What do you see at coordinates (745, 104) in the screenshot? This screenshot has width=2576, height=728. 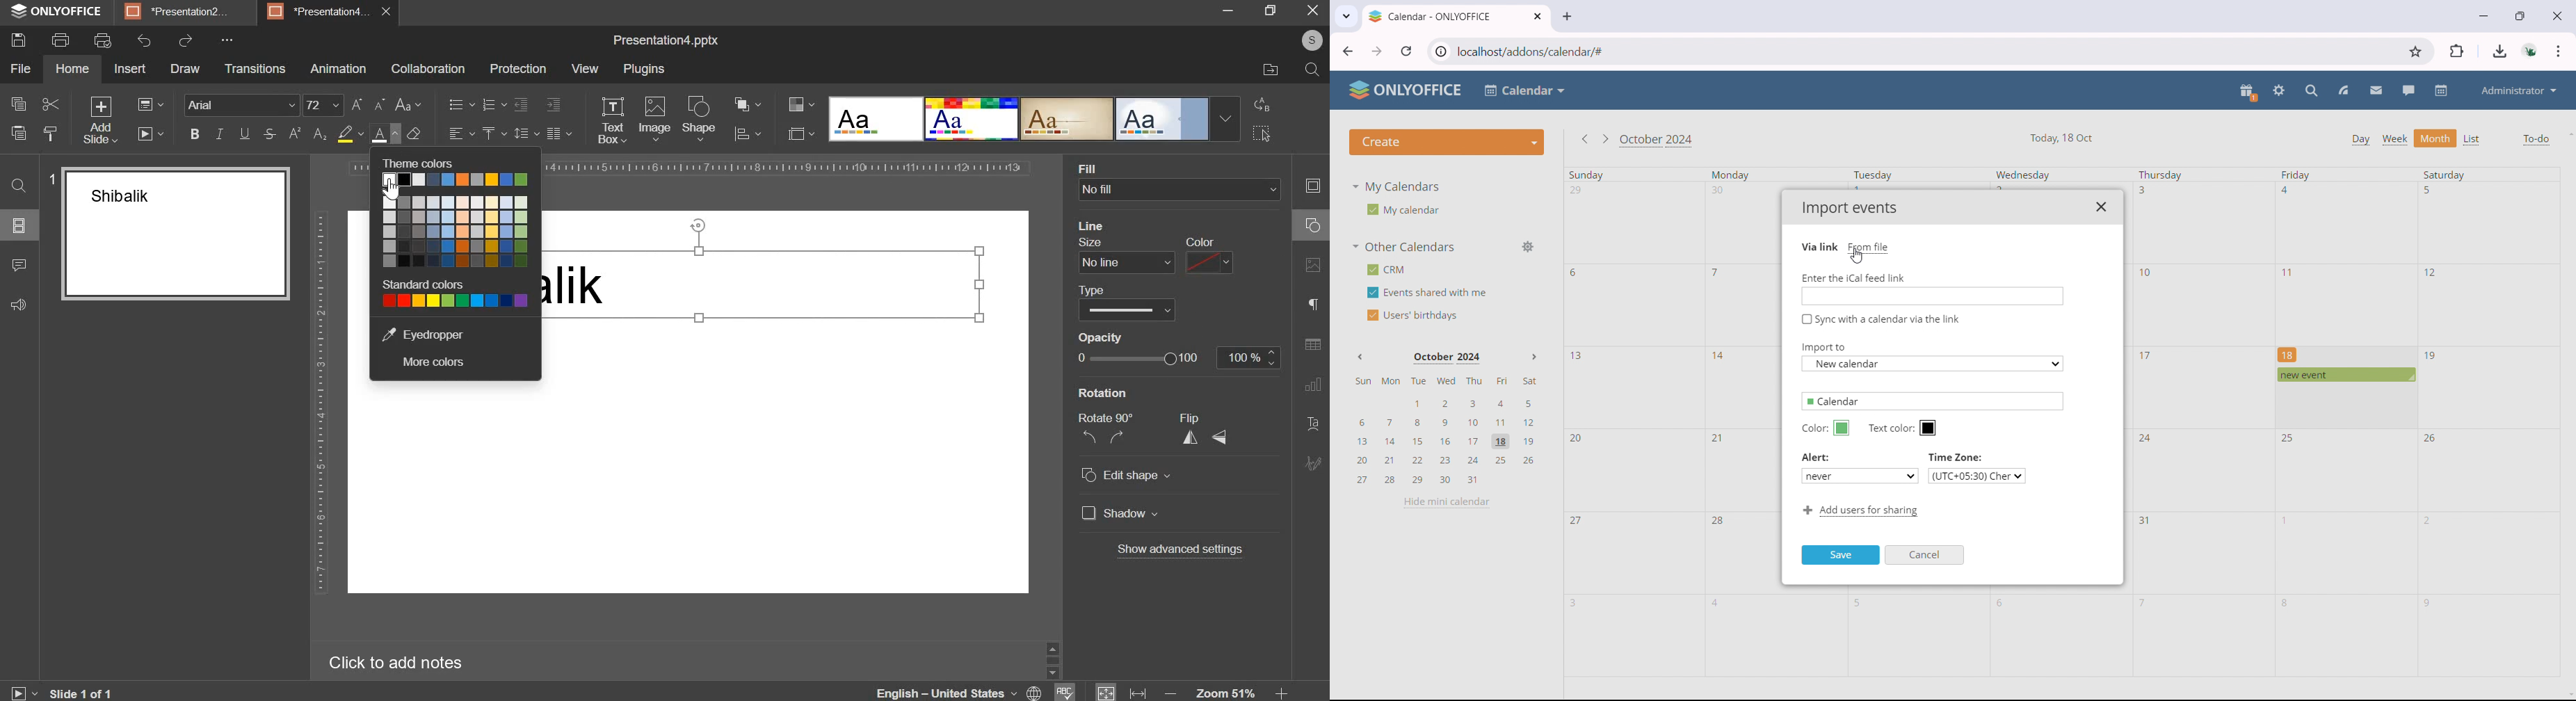 I see `arrange` at bounding box center [745, 104].